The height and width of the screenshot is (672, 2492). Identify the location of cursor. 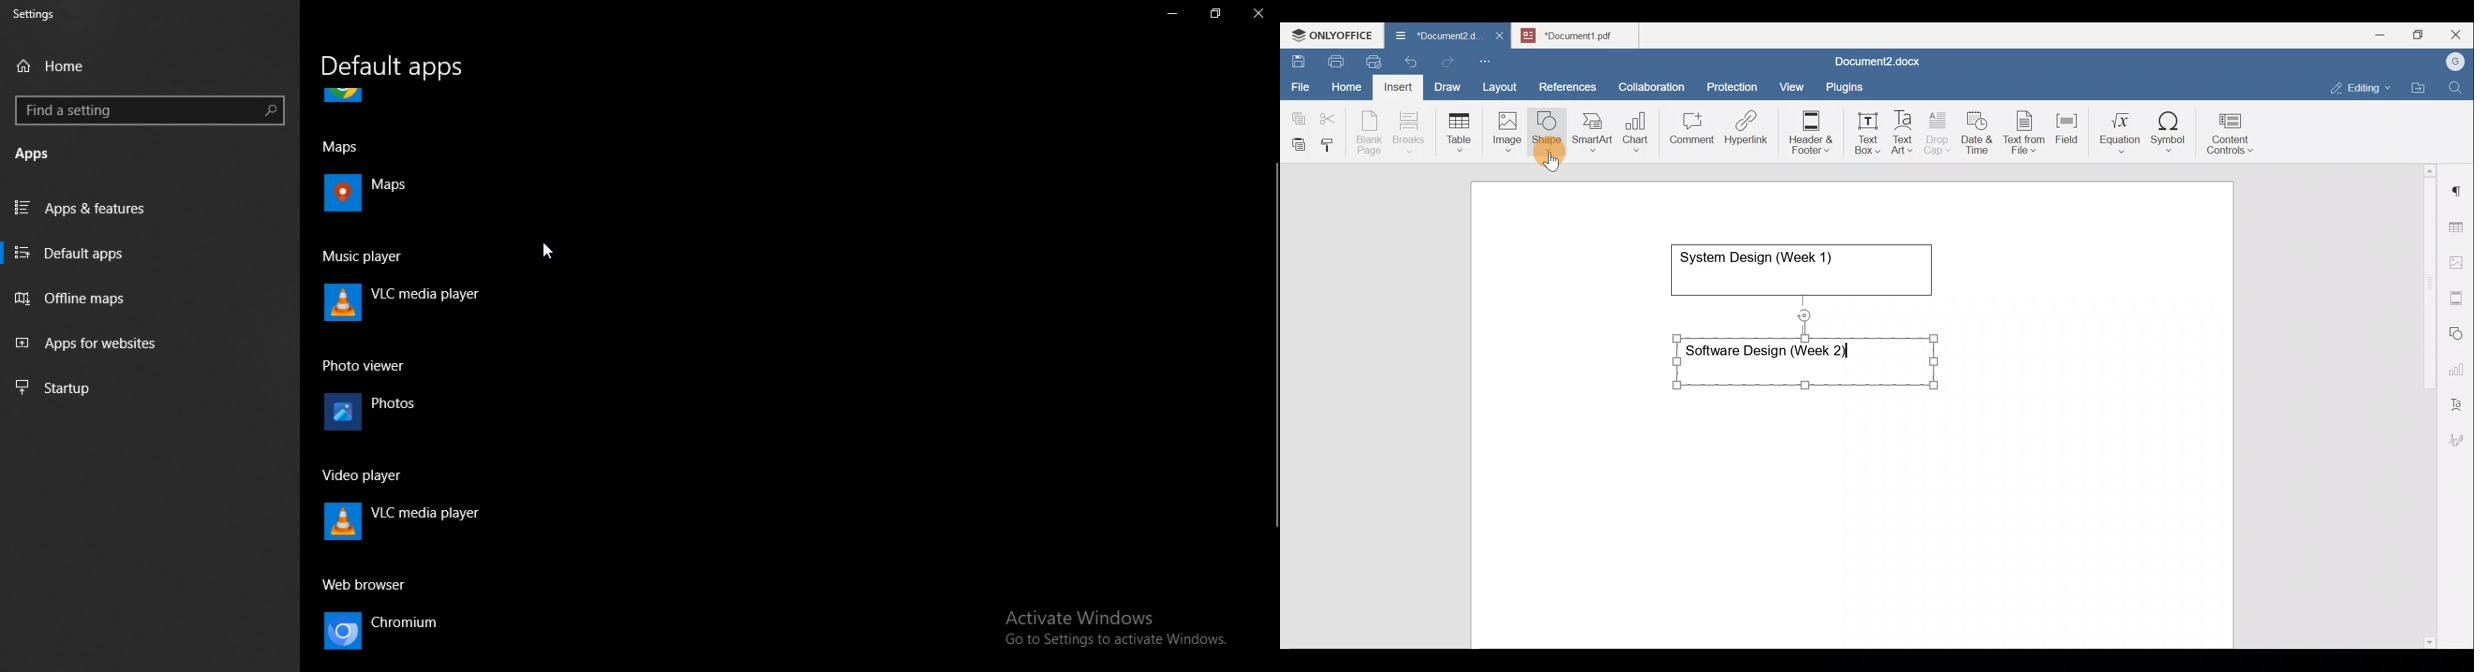
(553, 249).